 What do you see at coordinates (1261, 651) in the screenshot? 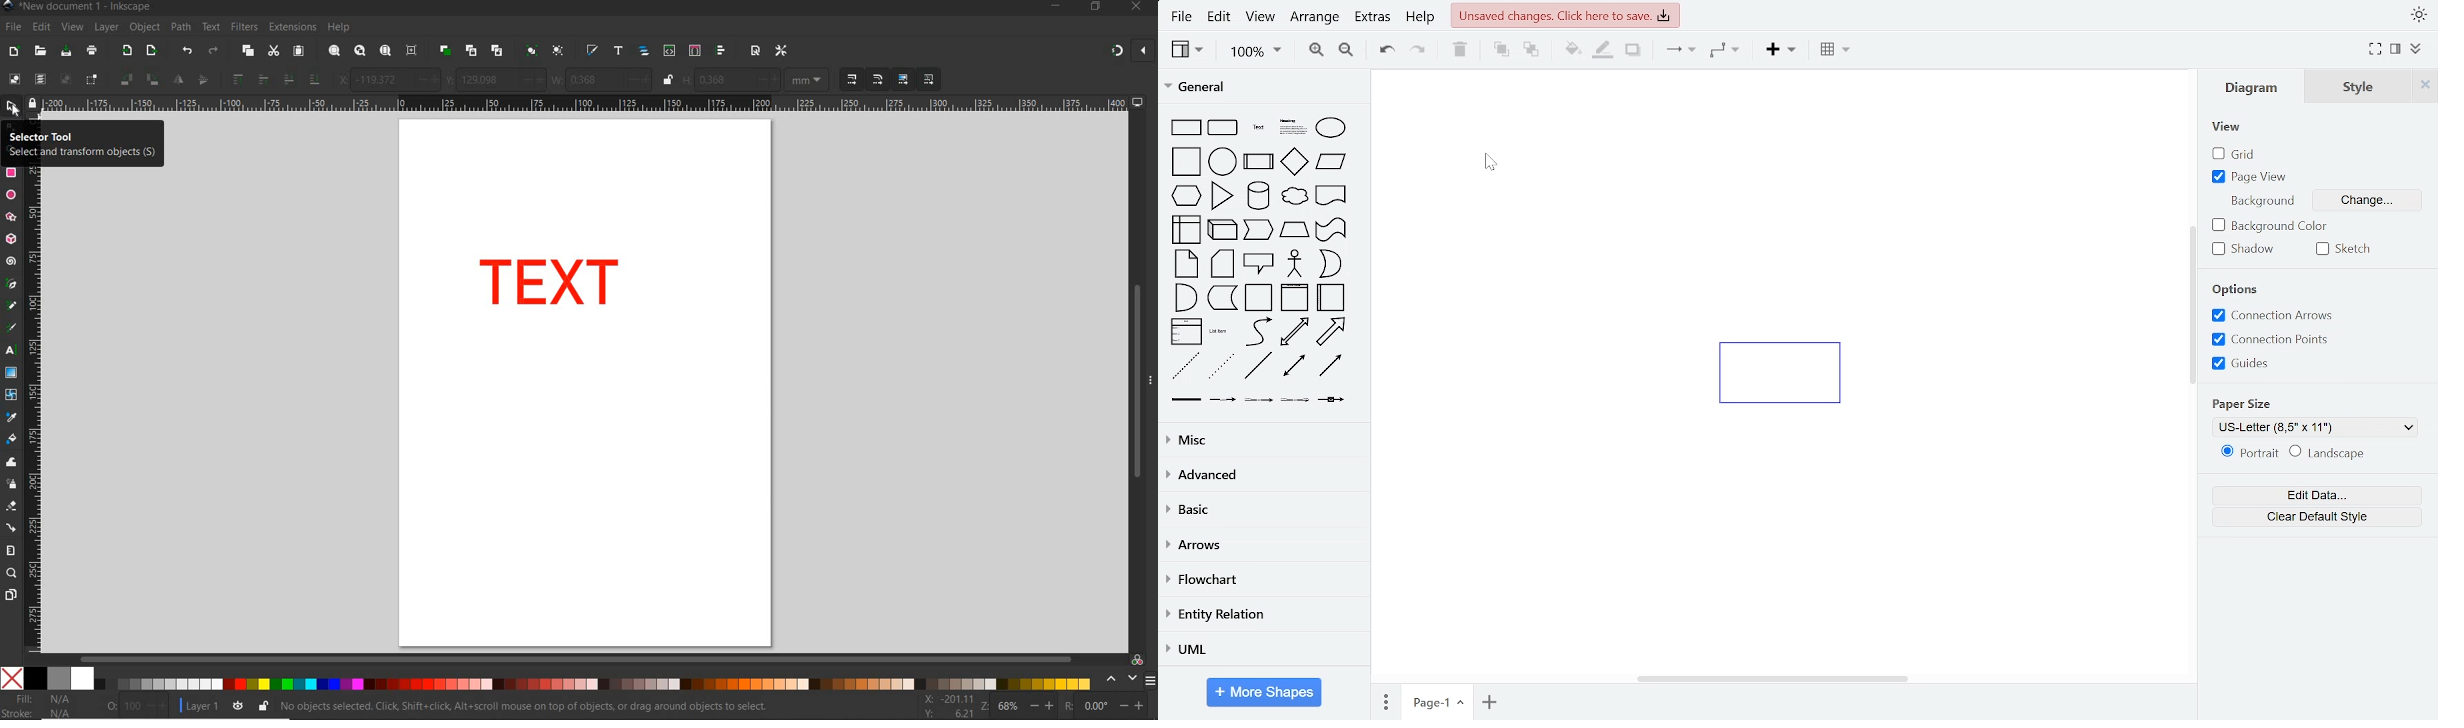
I see `UML` at bounding box center [1261, 651].